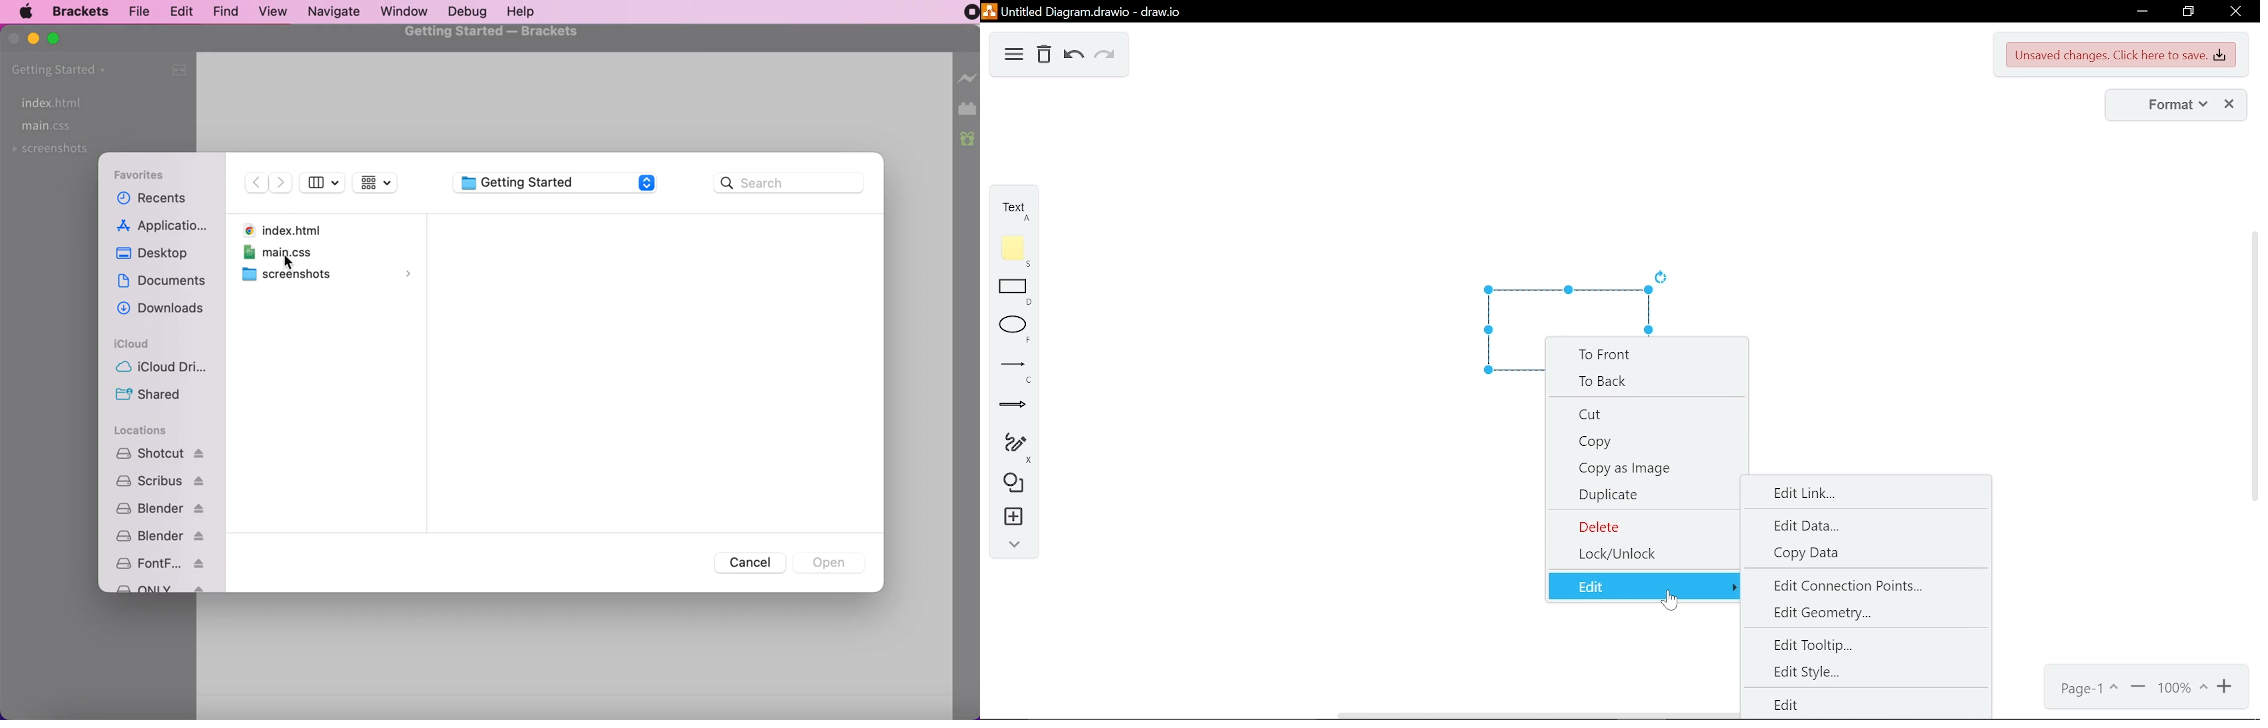 The image size is (2268, 728). What do you see at coordinates (2234, 12) in the screenshot?
I see `close` at bounding box center [2234, 12].